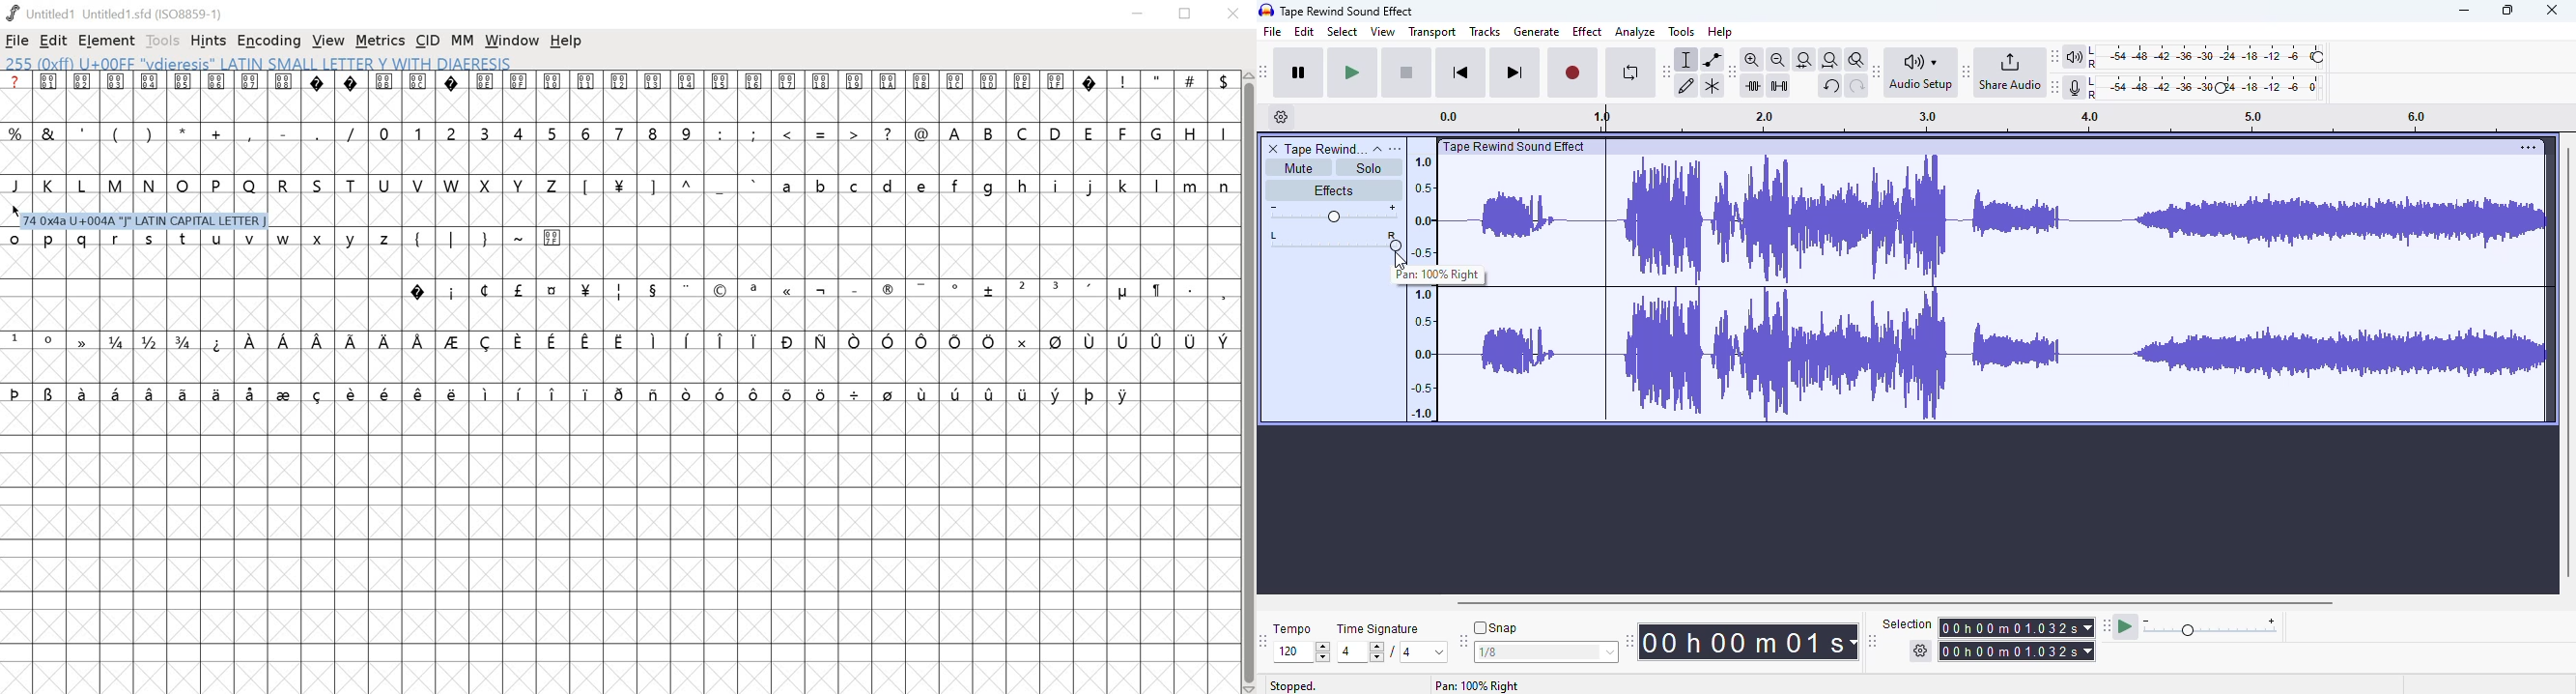  Describe the element at coordinates (1713, 60) in the screenshot. I see `envelope tool` at that location.